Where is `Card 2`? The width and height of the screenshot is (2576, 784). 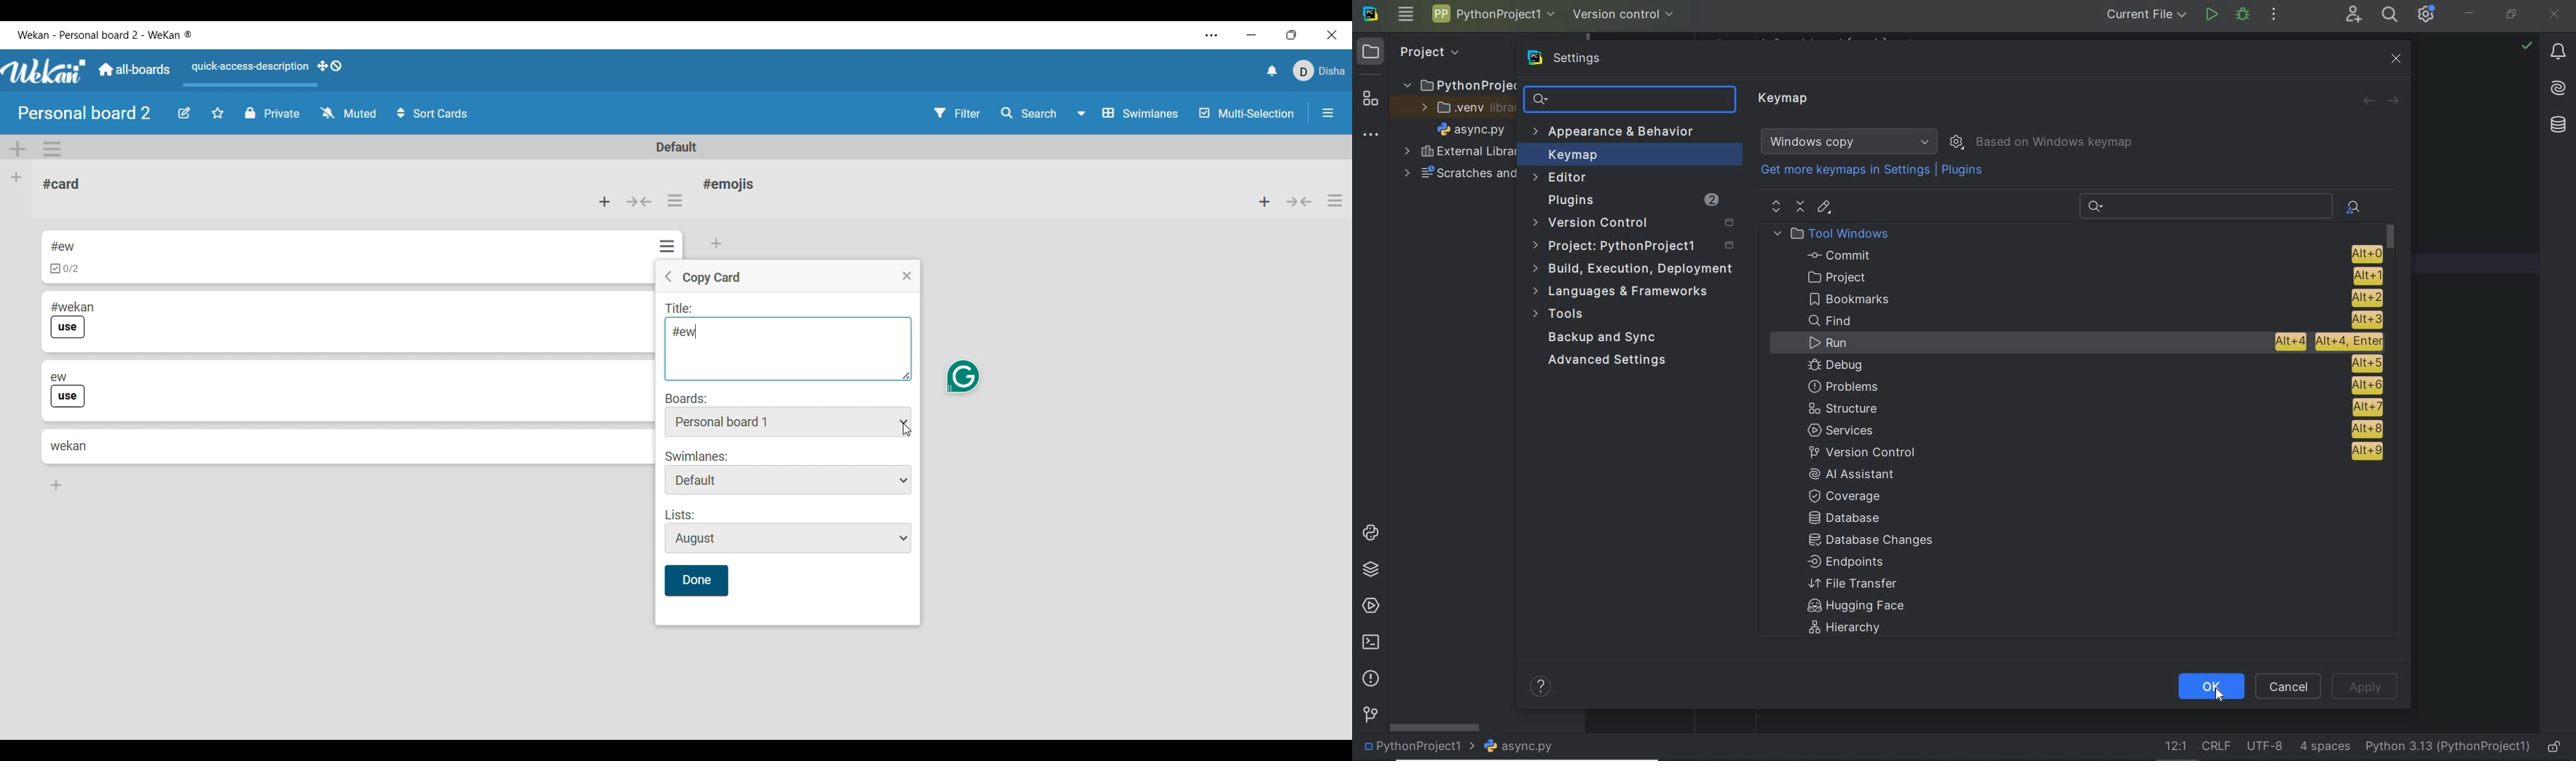
Card 2 is located at coordinates (118, 304).